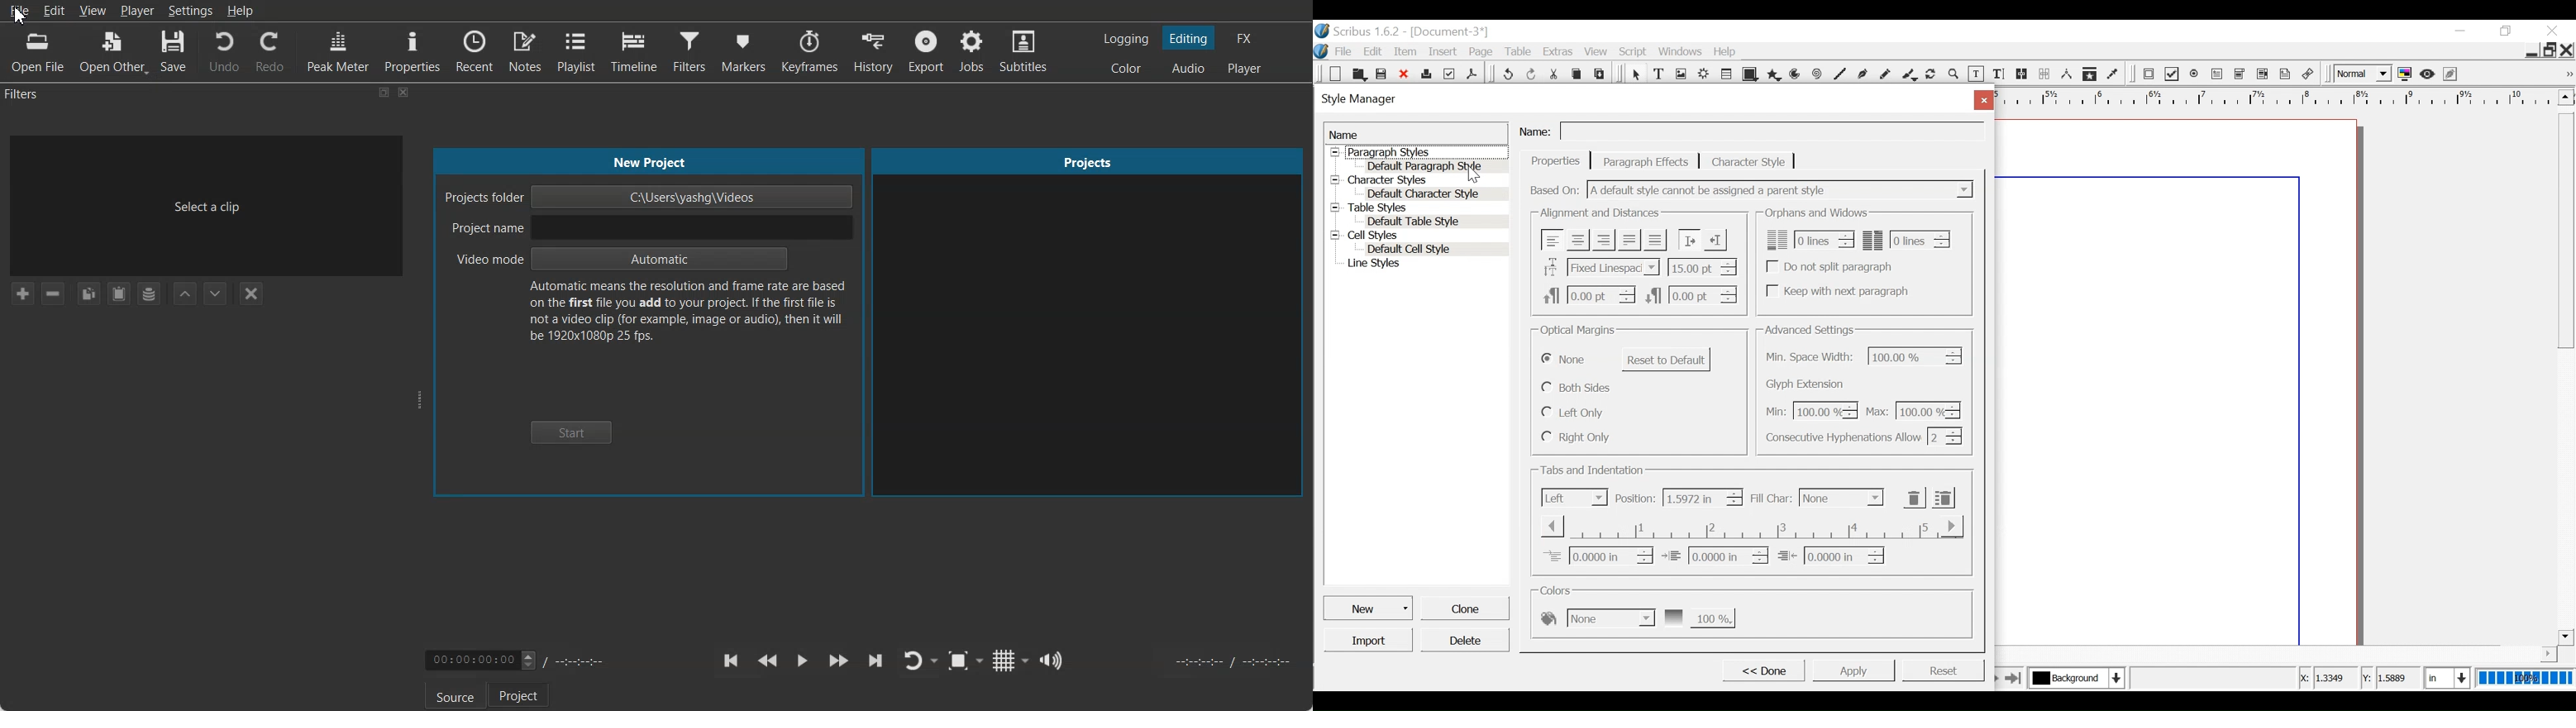  What do you see at coordinates (1126, 69) in the screenshot?
I see `Switching to the Color layout` at bounding box center [1126, 69].